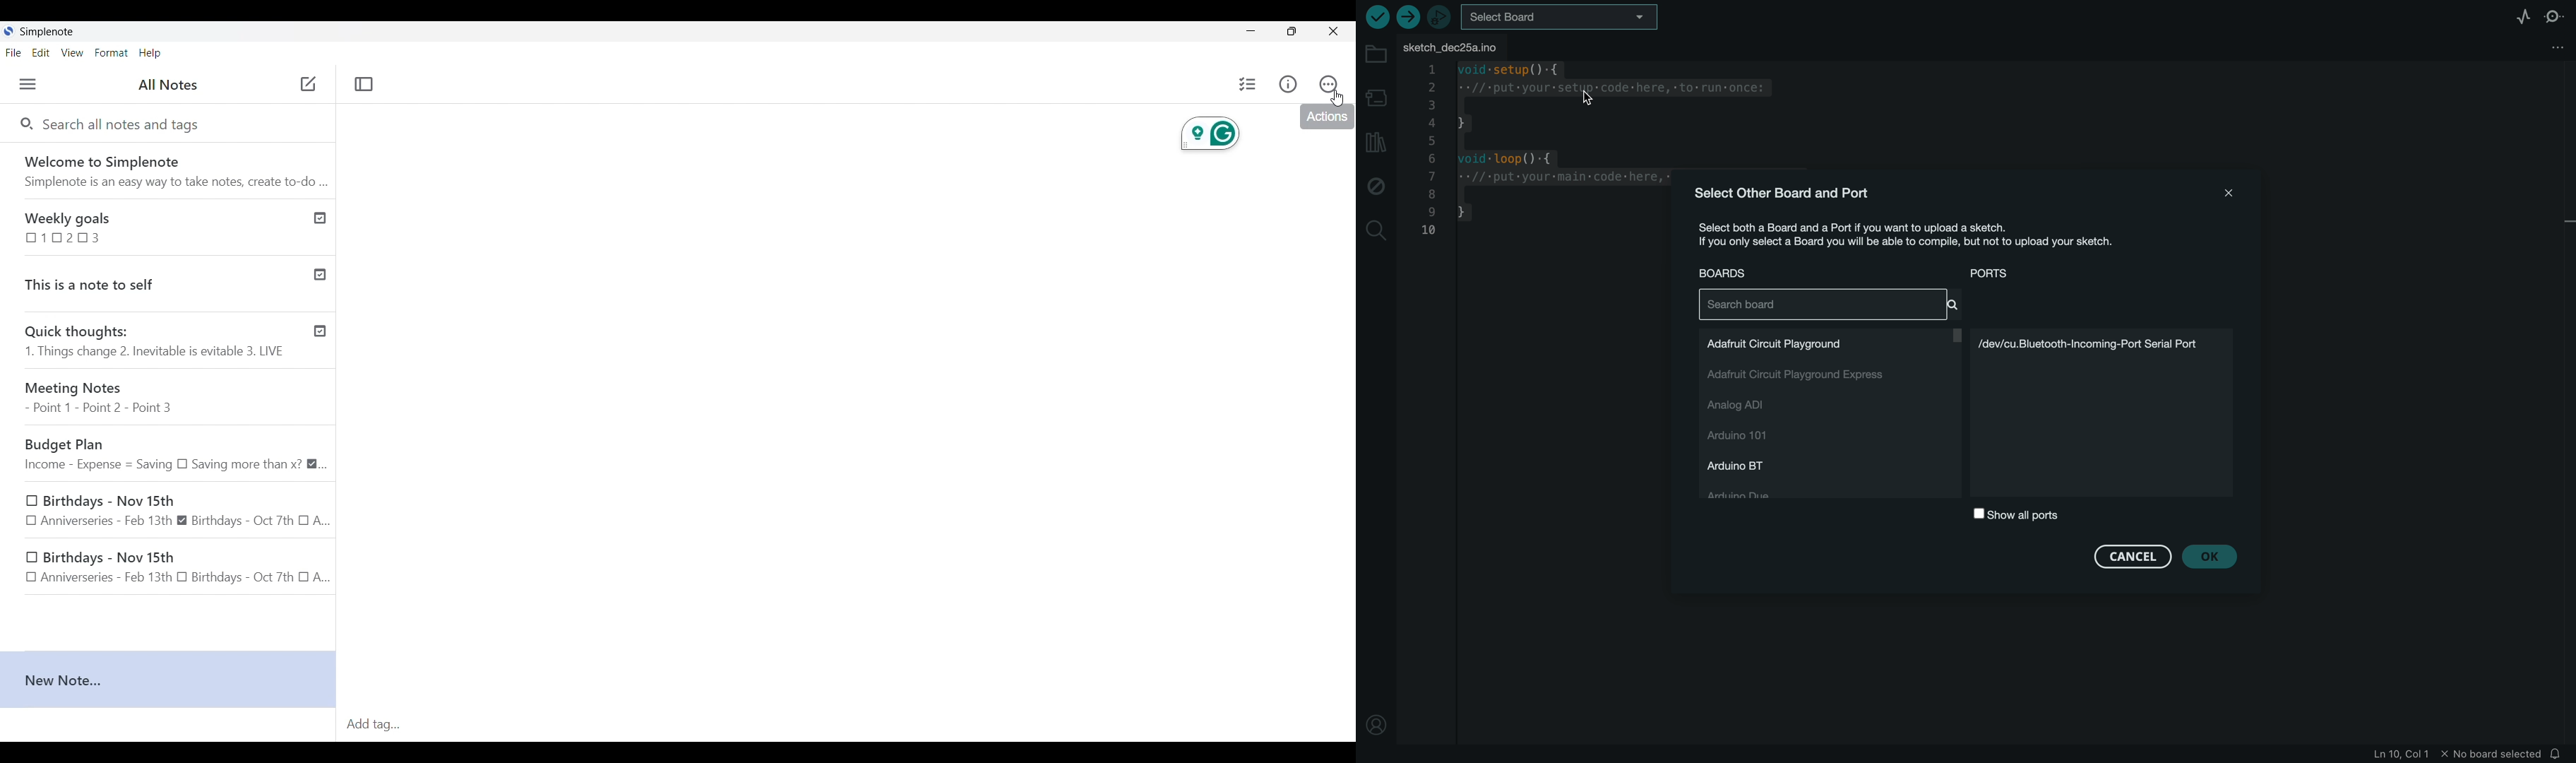  What do you see at coordinates (1251, 31) in the screenshot?
I see `Minimize` at bounding box center [1251, 31].